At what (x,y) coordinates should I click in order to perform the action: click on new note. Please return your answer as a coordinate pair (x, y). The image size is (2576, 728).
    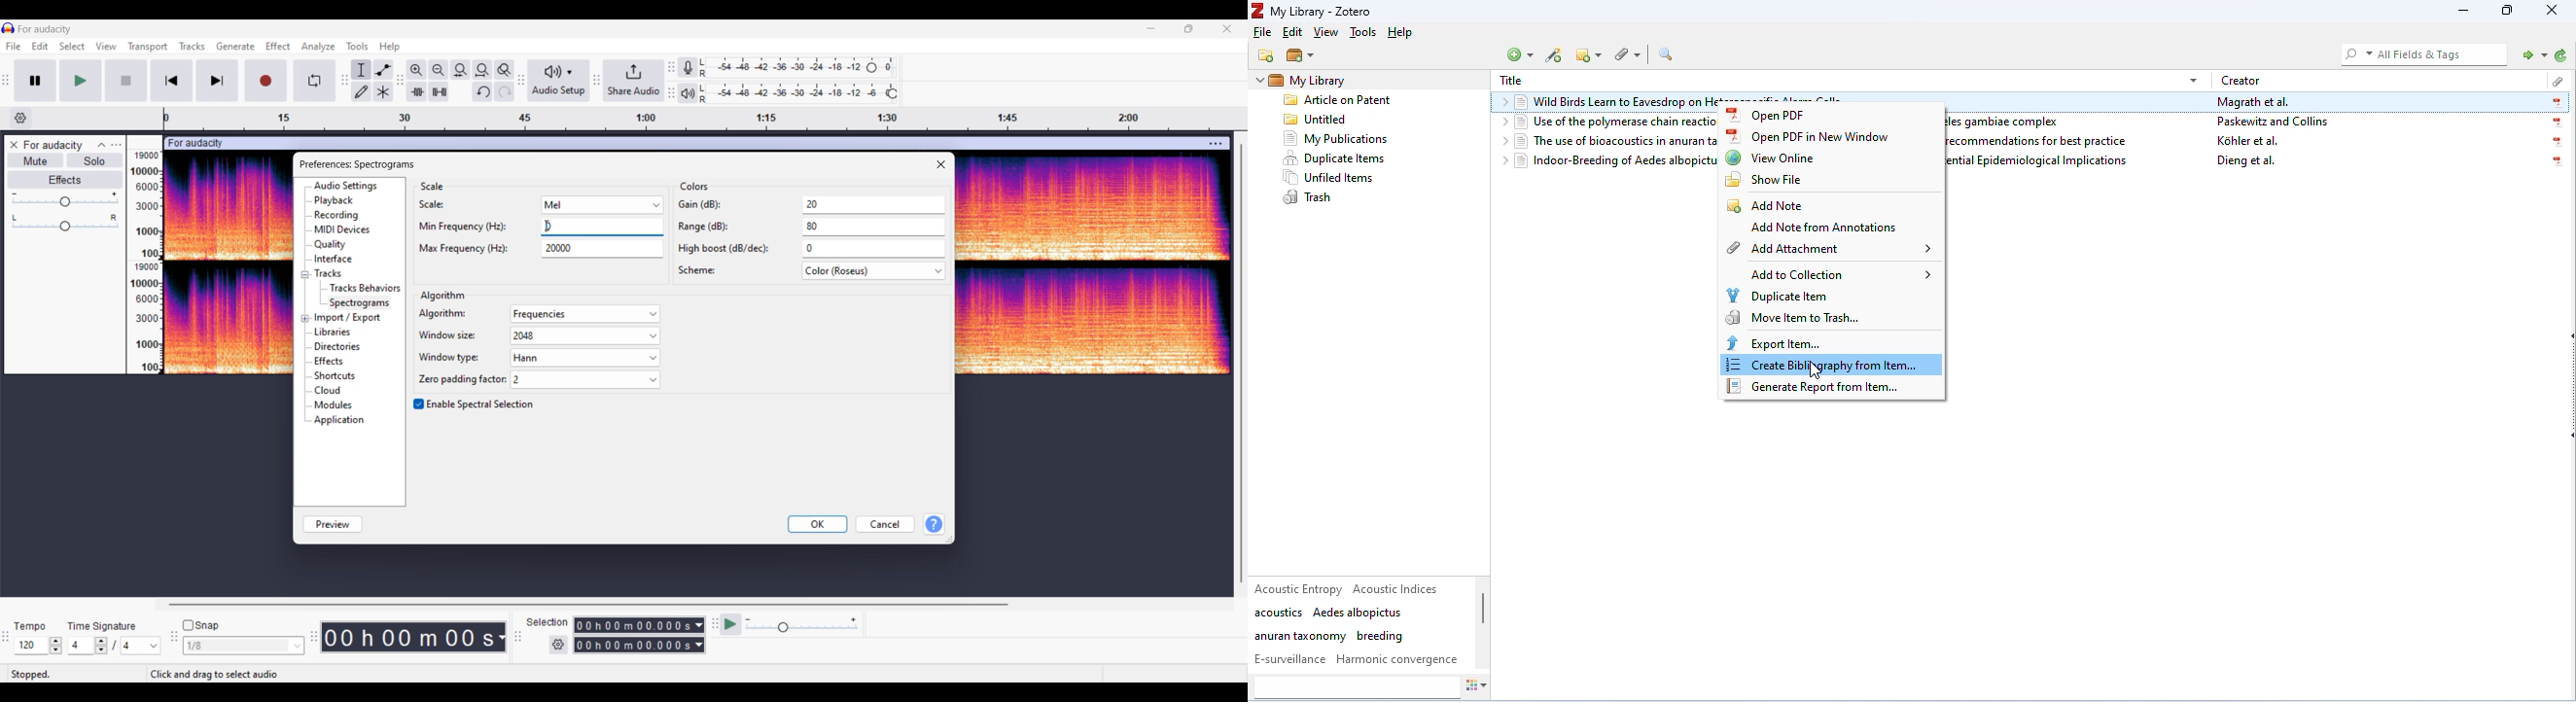
    Looking at the image, I should click on (1588, 54).